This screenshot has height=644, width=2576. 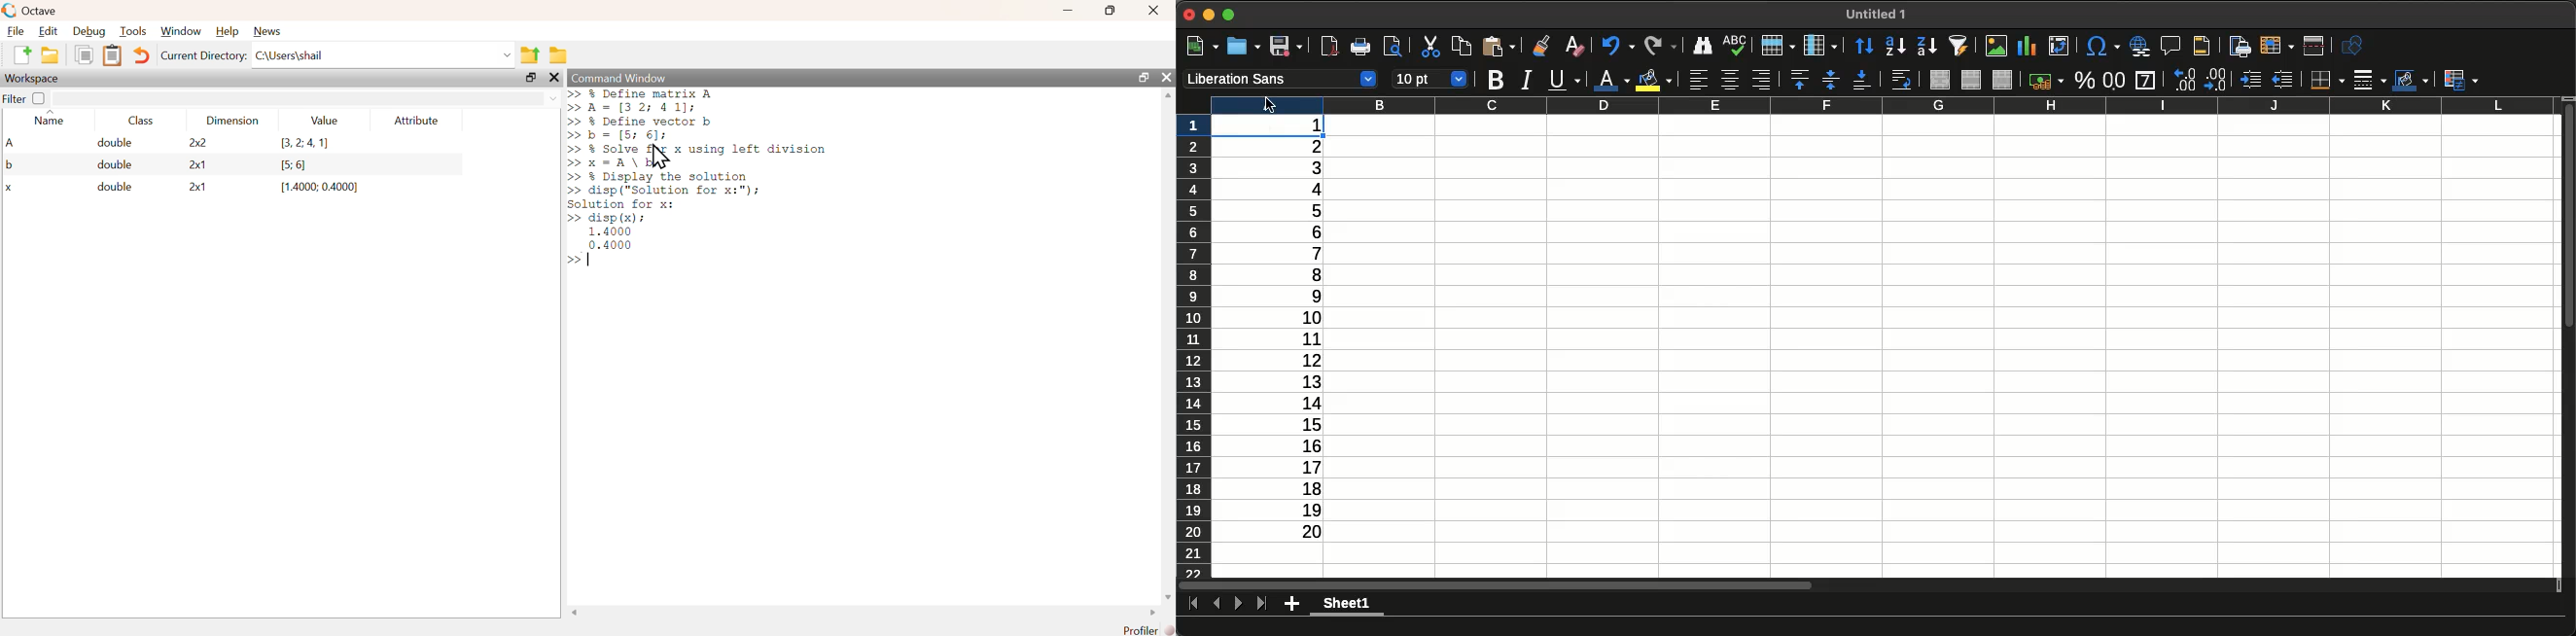 I want to click on 9, so click(x=1303, y=297).